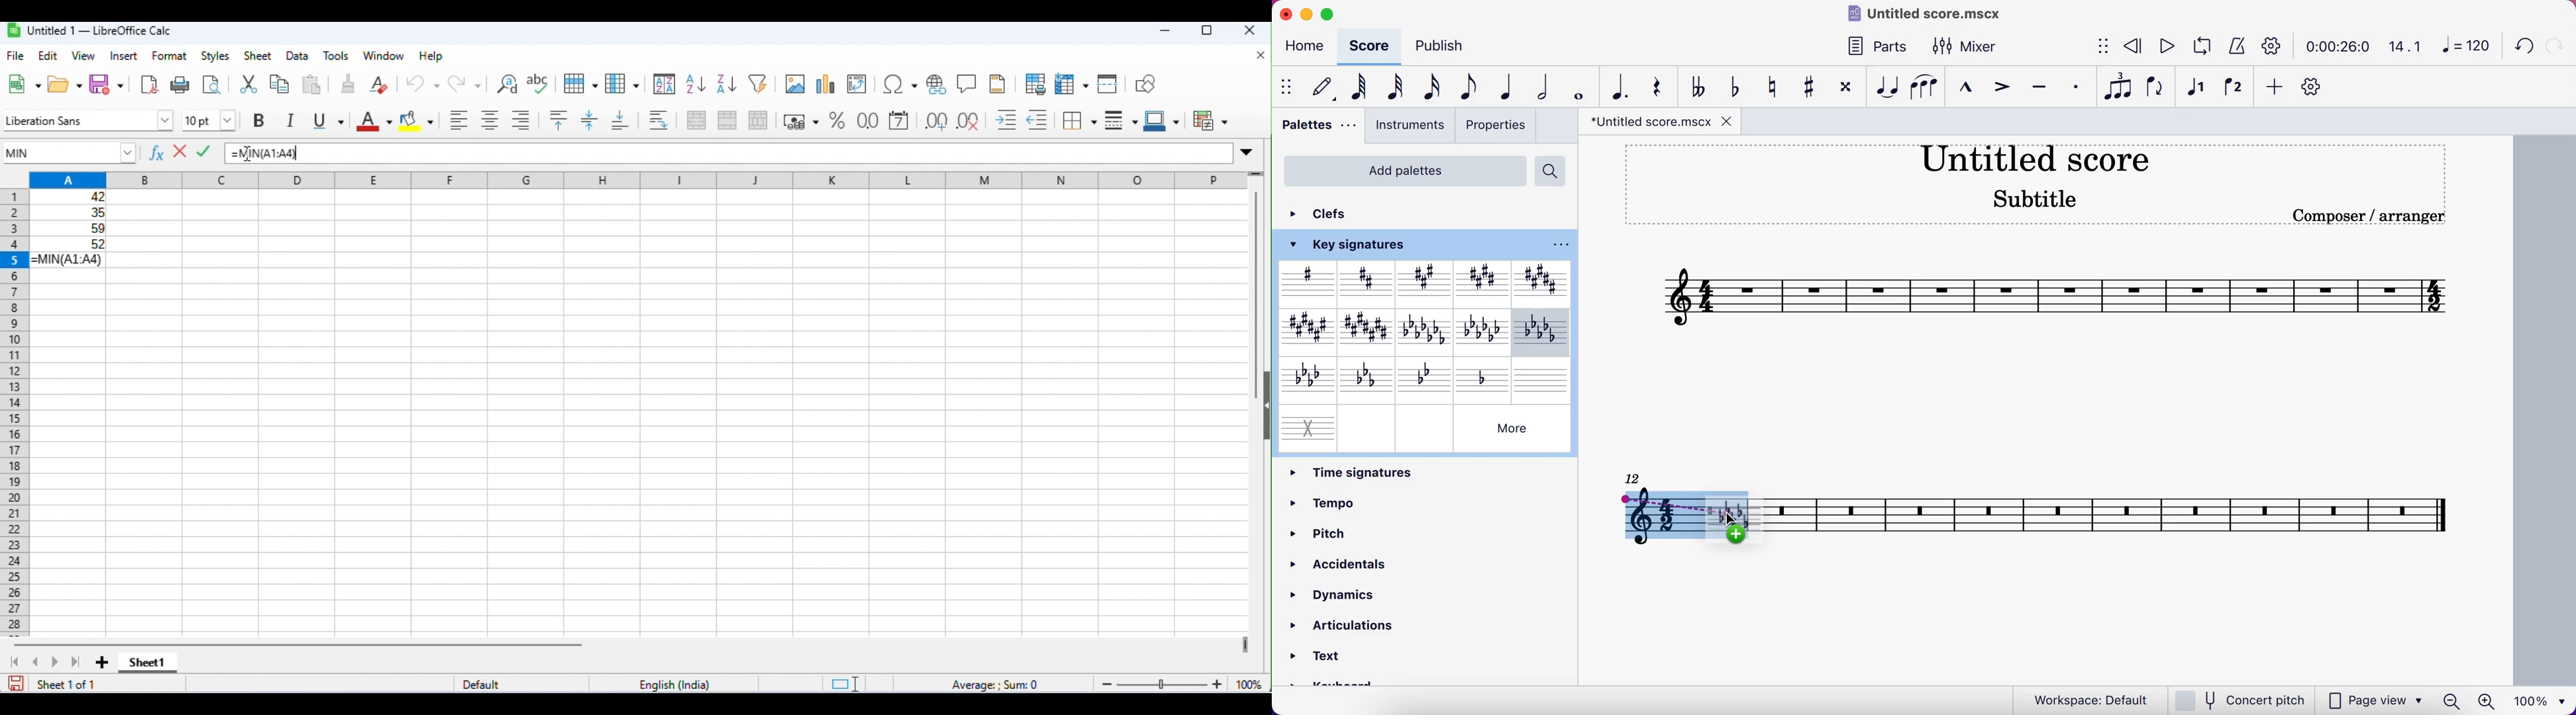 This screenshot has height=728, width=2576. What do you see at coordinates (1352, 592) in the screenshot?
I see `dynamics` at bounding box center [1352, 592].